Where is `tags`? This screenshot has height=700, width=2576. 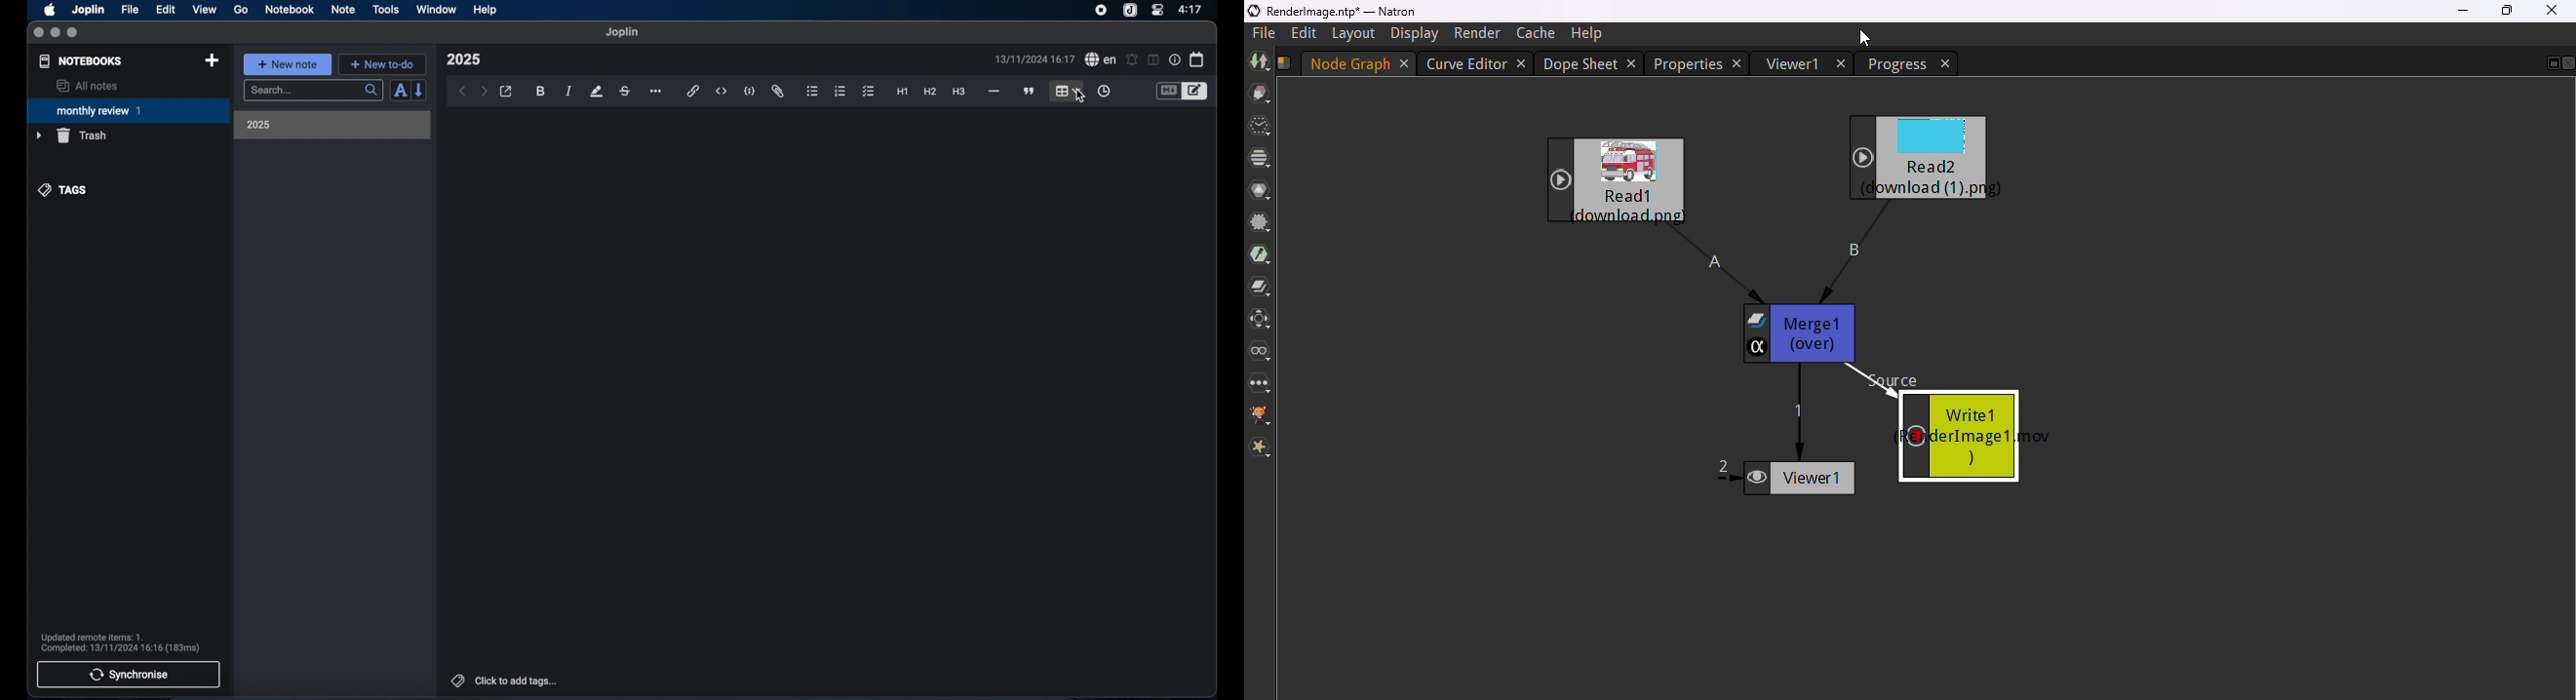
tags is located at coordinates (64, 190).